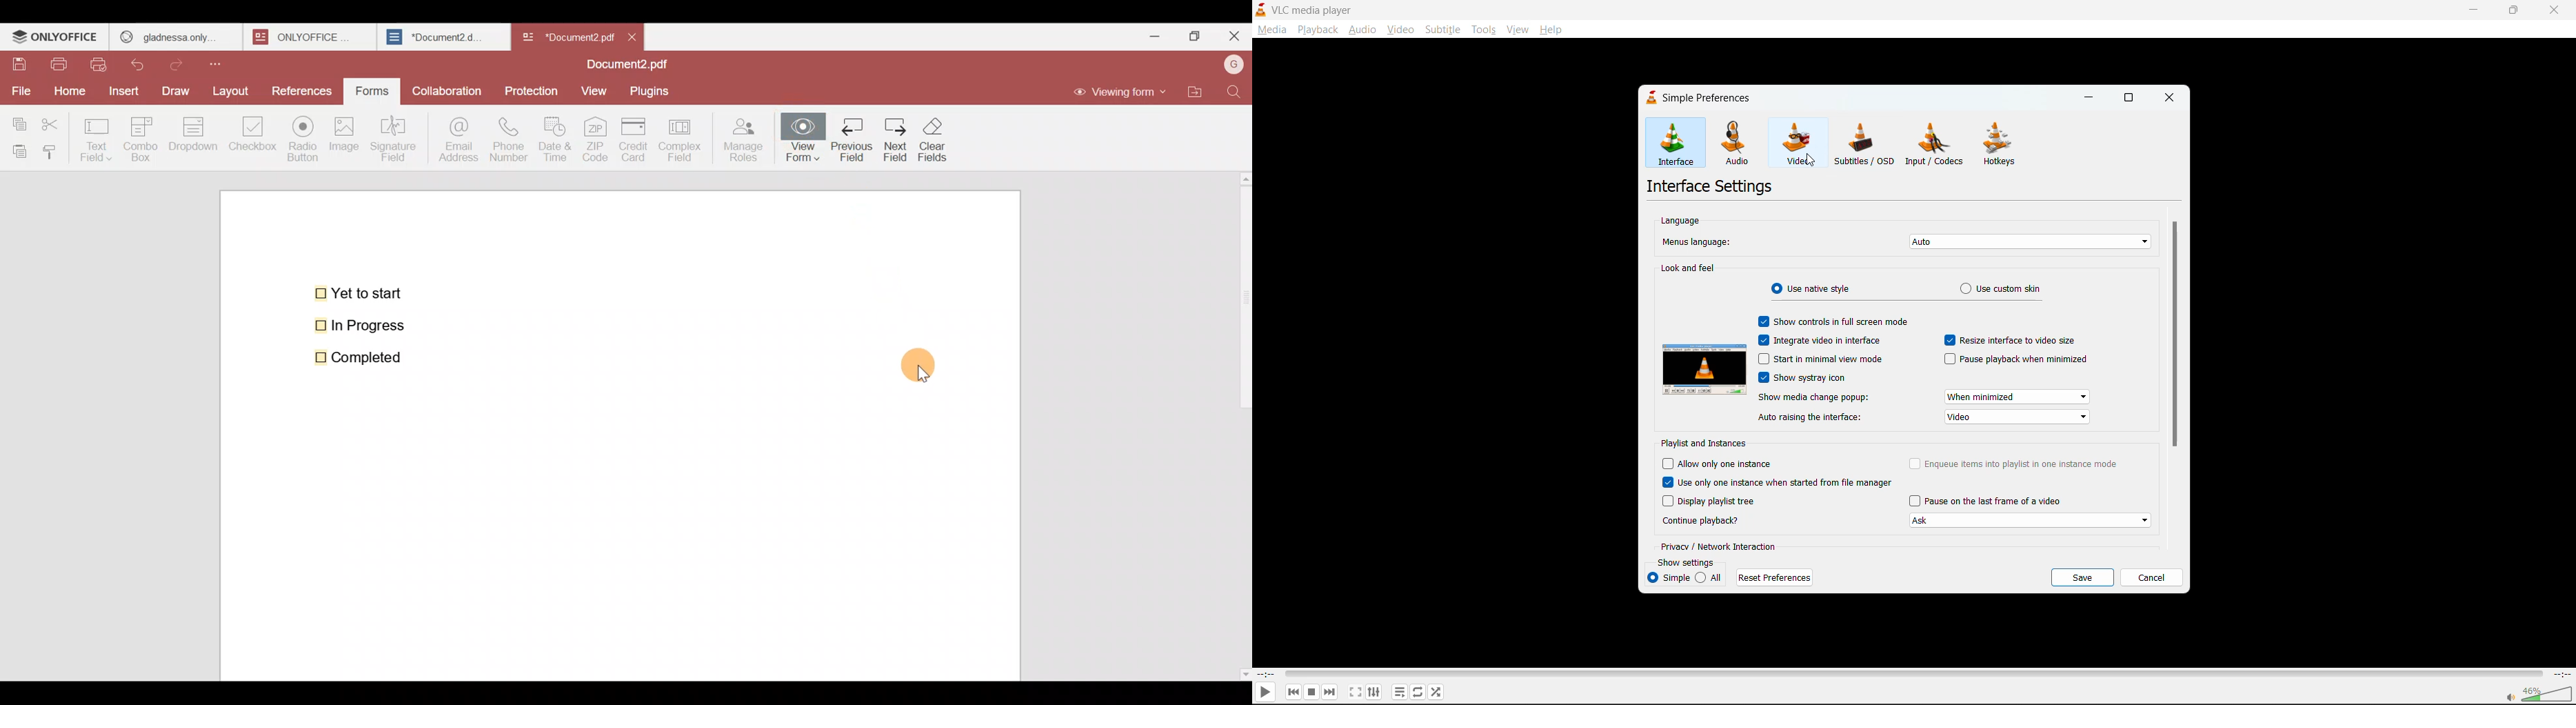  I want to click on use custom skin, so click(2009, 289).